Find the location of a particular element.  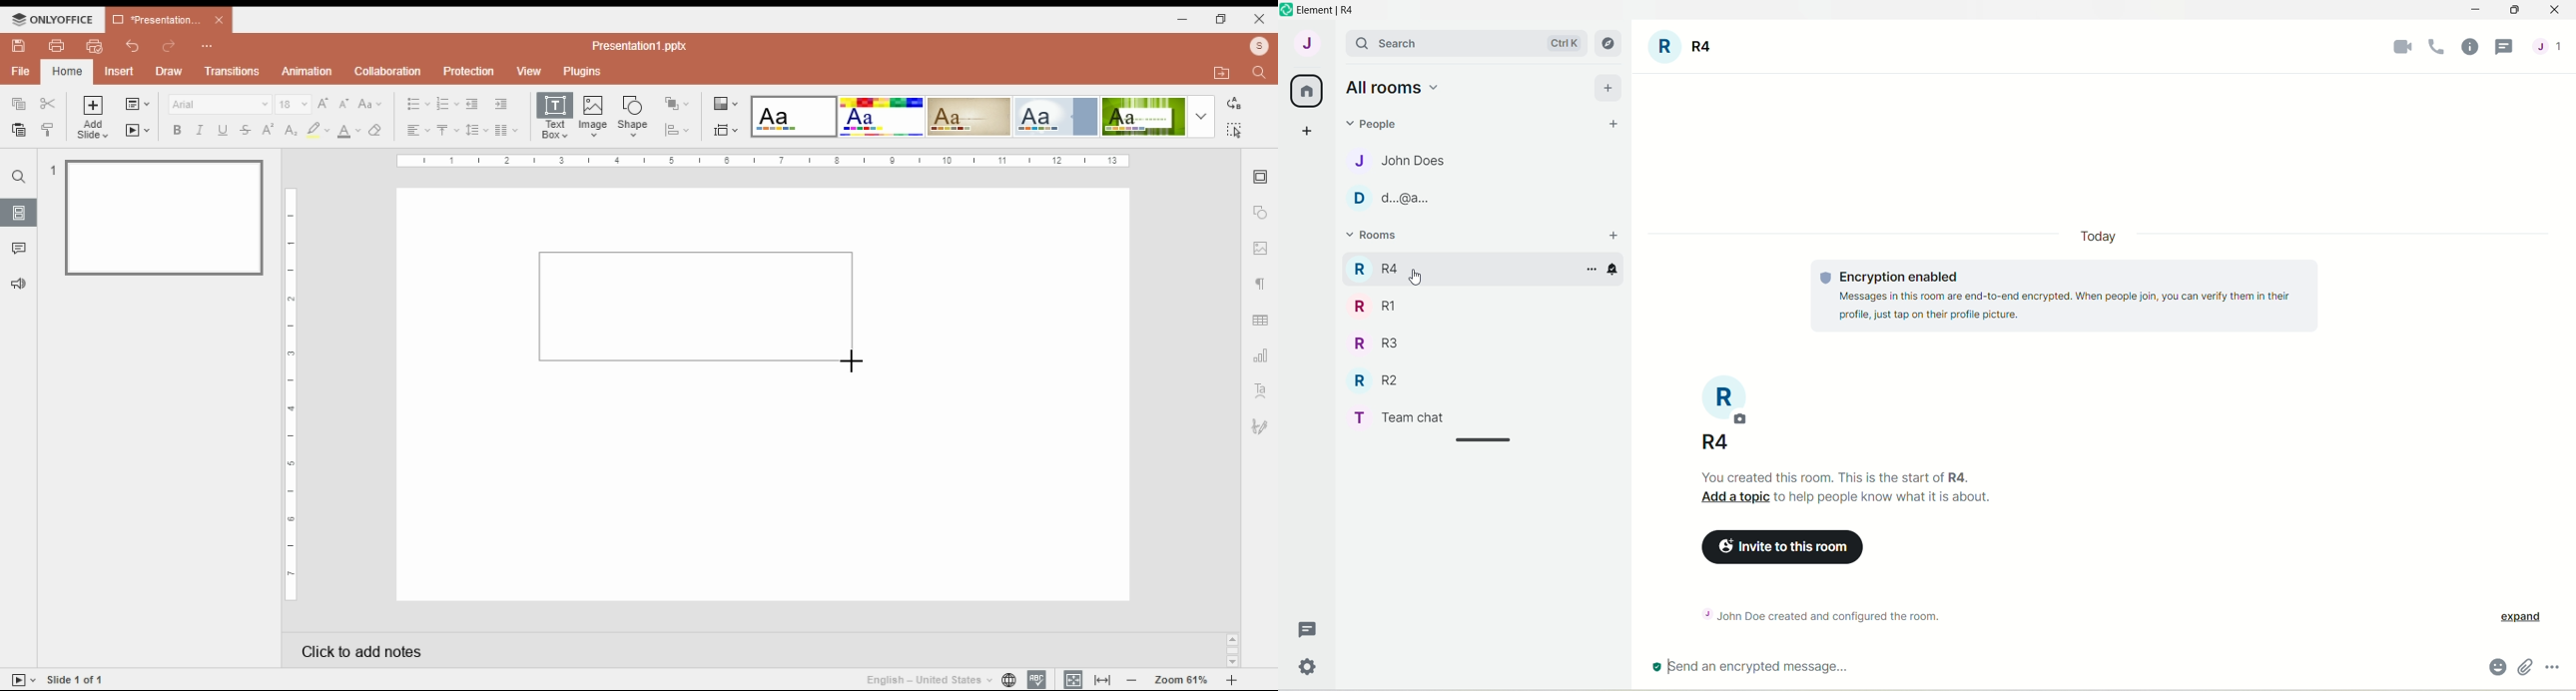

plugins is located at coordinates (581, 71).